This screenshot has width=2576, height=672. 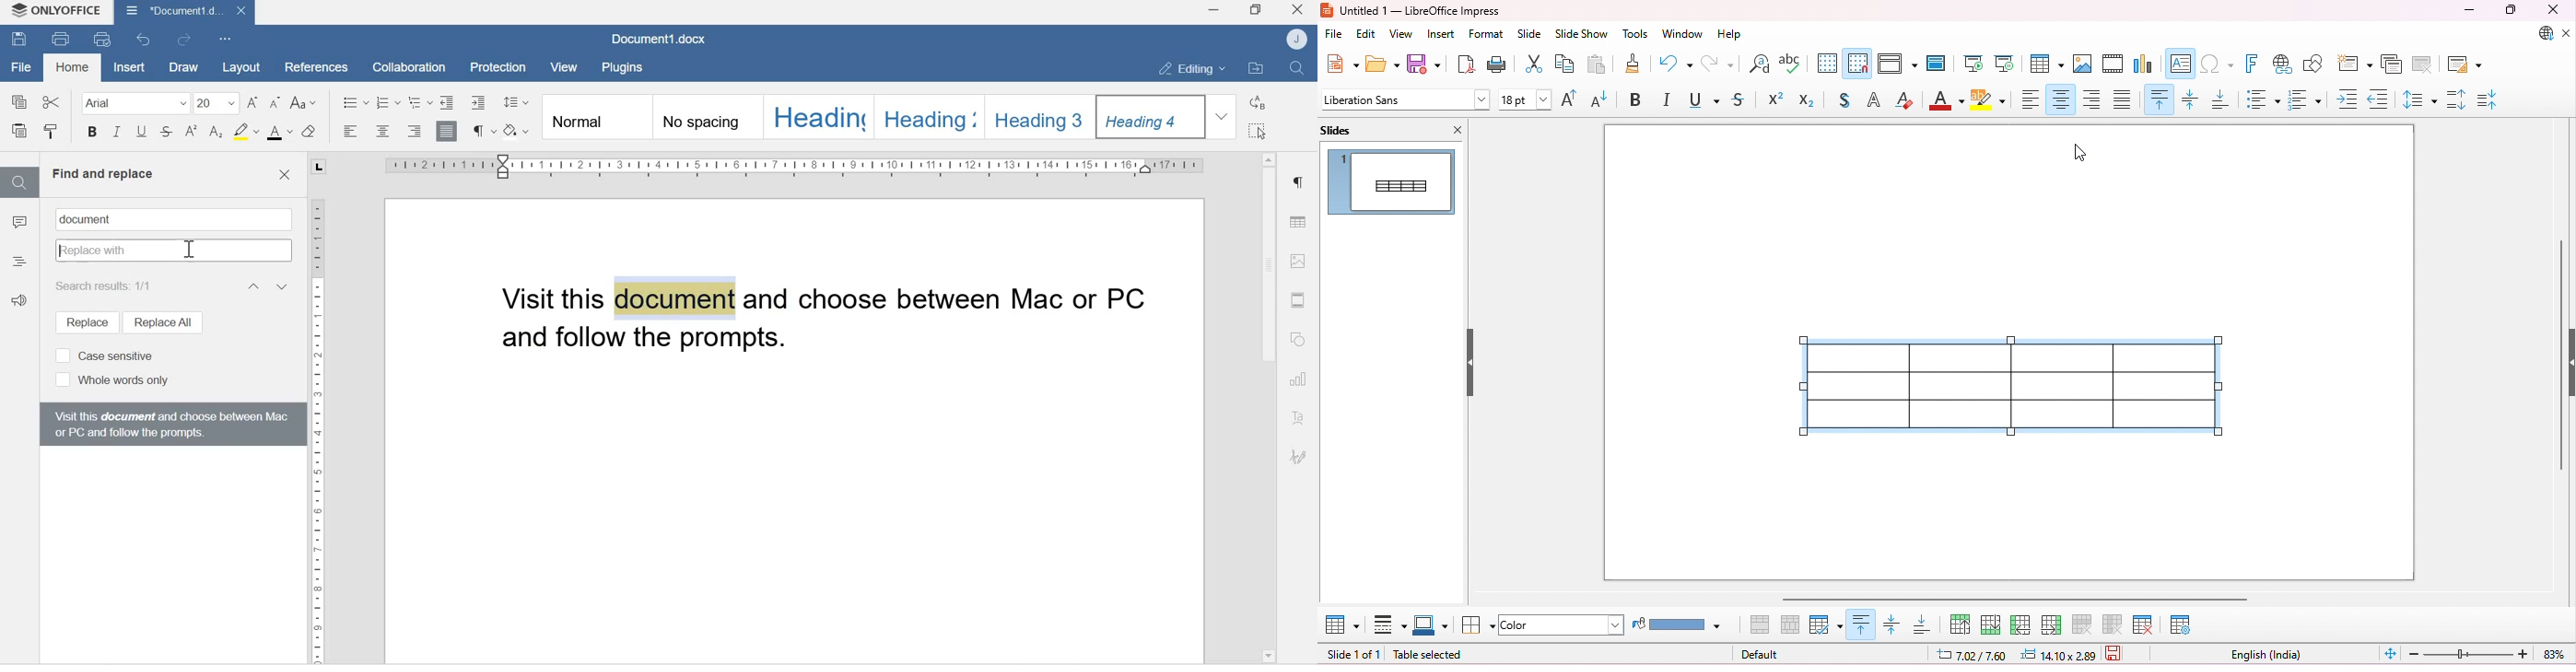 What do you see at coordinates (1335, 34) in the screenshot?
I see `file` at bounding box center [1335, 34].